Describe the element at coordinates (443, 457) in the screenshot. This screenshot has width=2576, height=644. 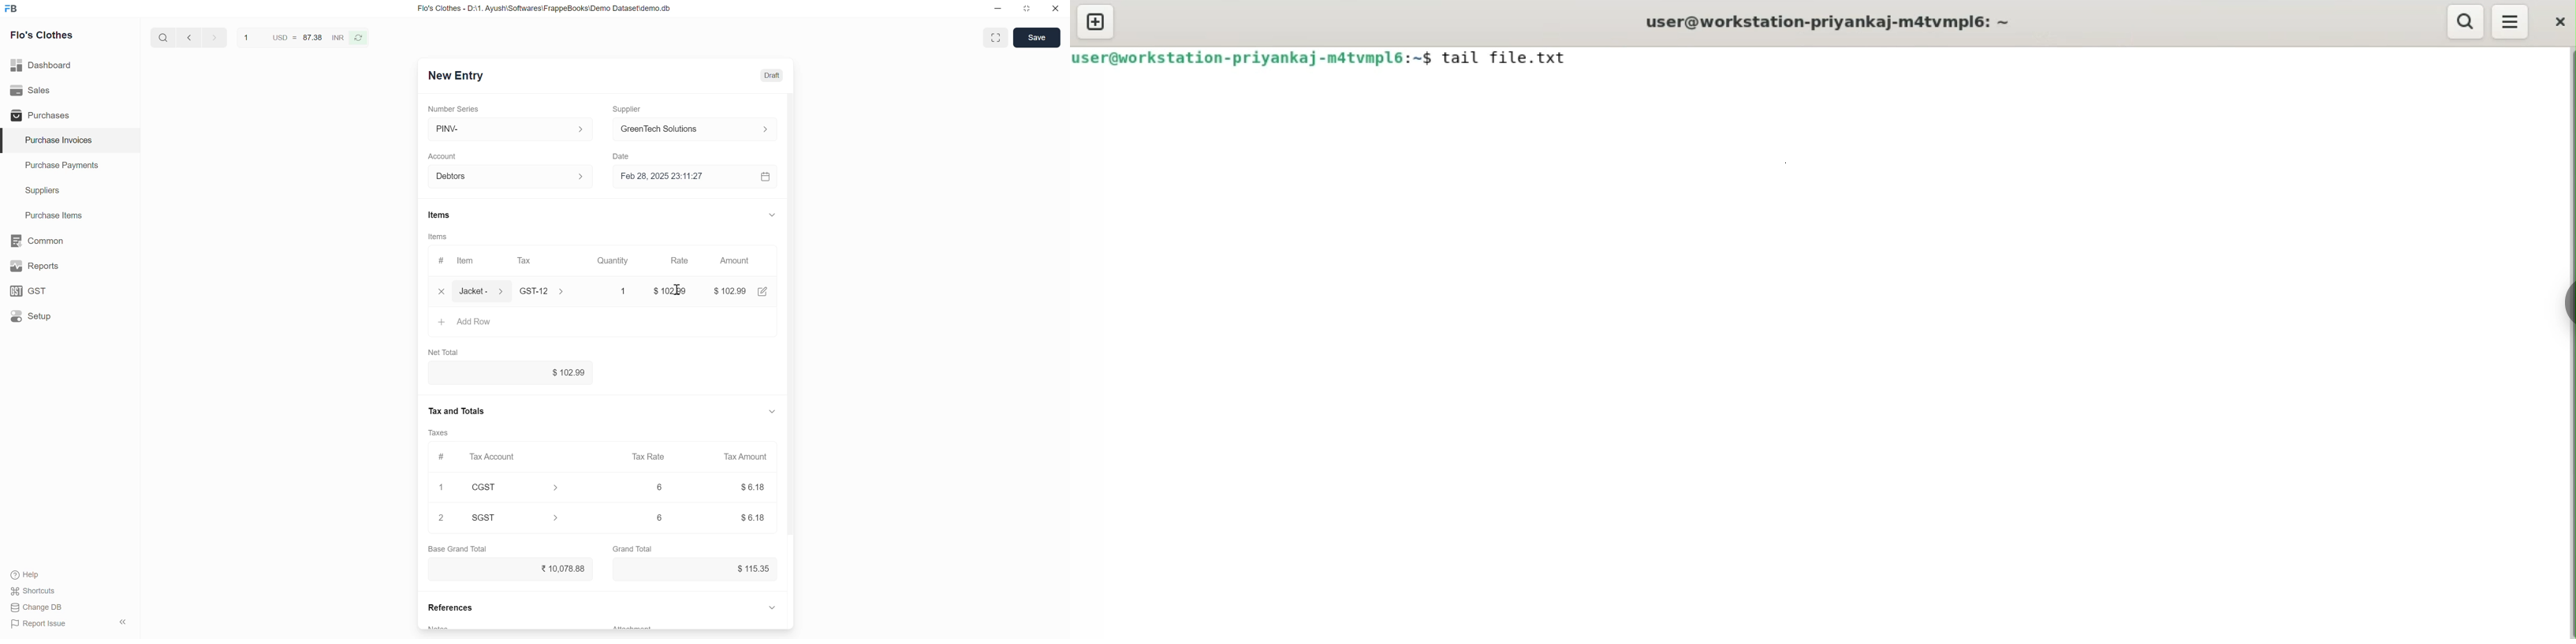
I see `#` at that location.